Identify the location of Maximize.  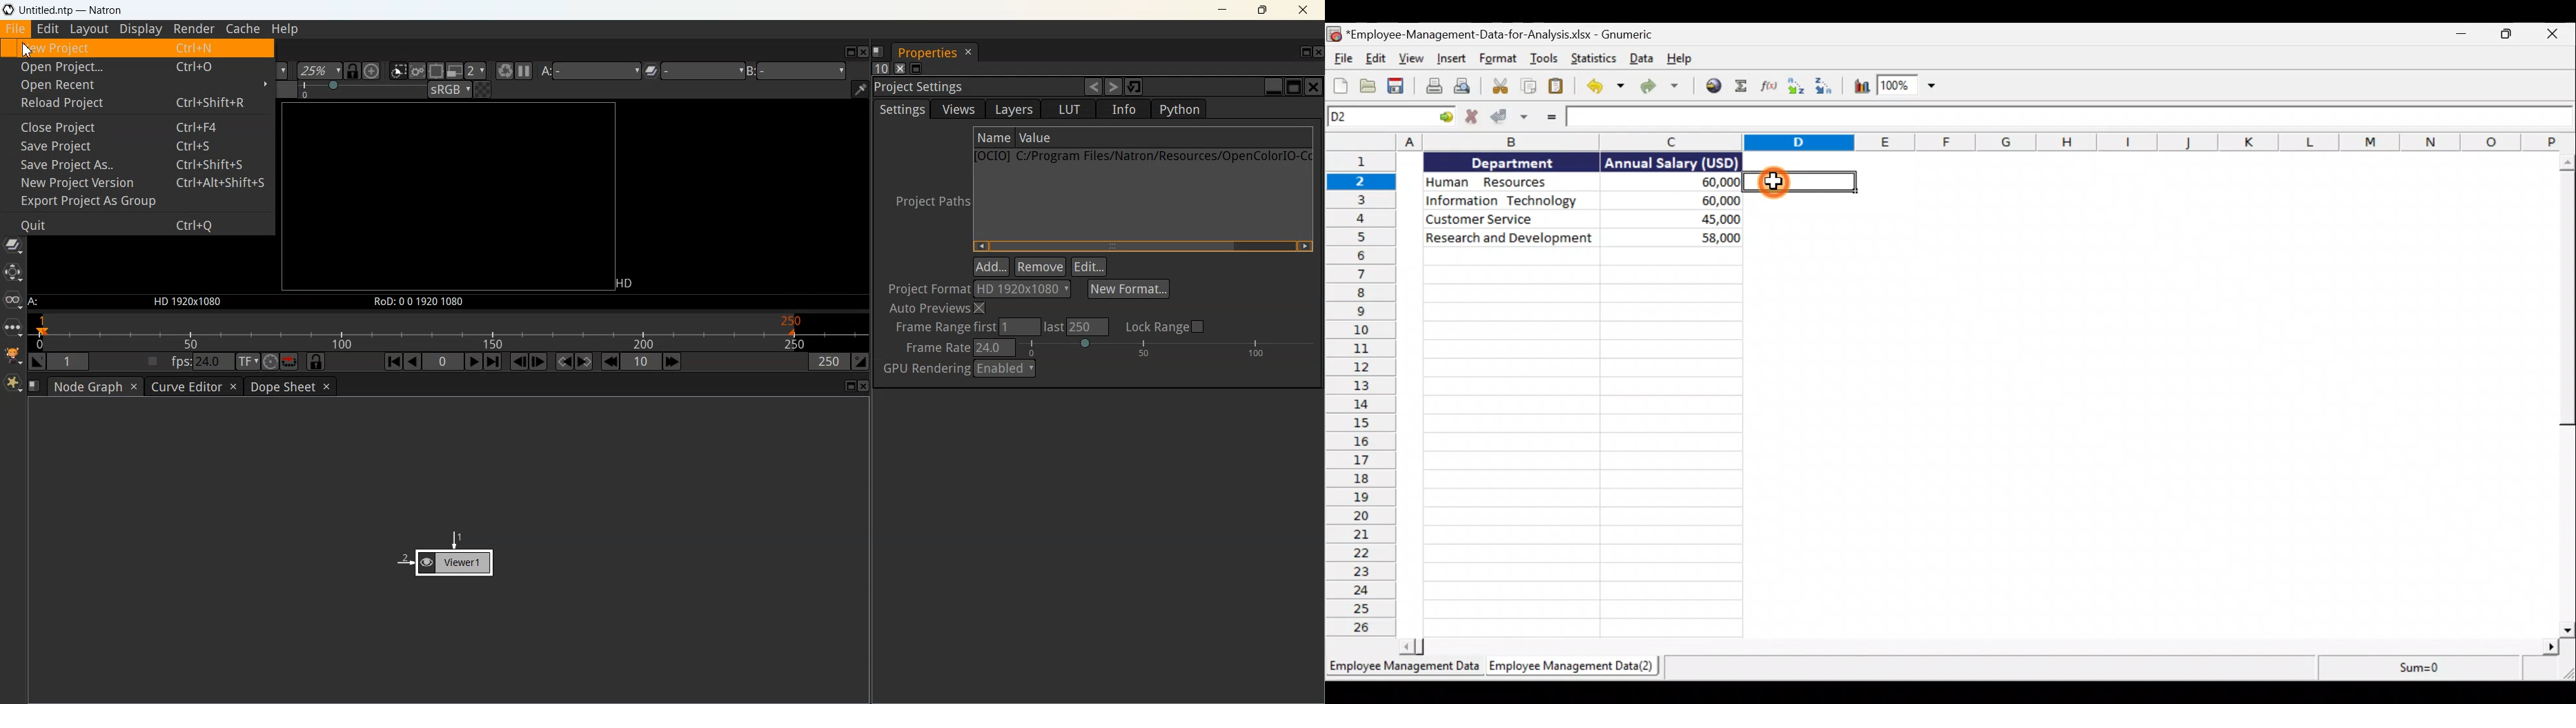
(849, 52).